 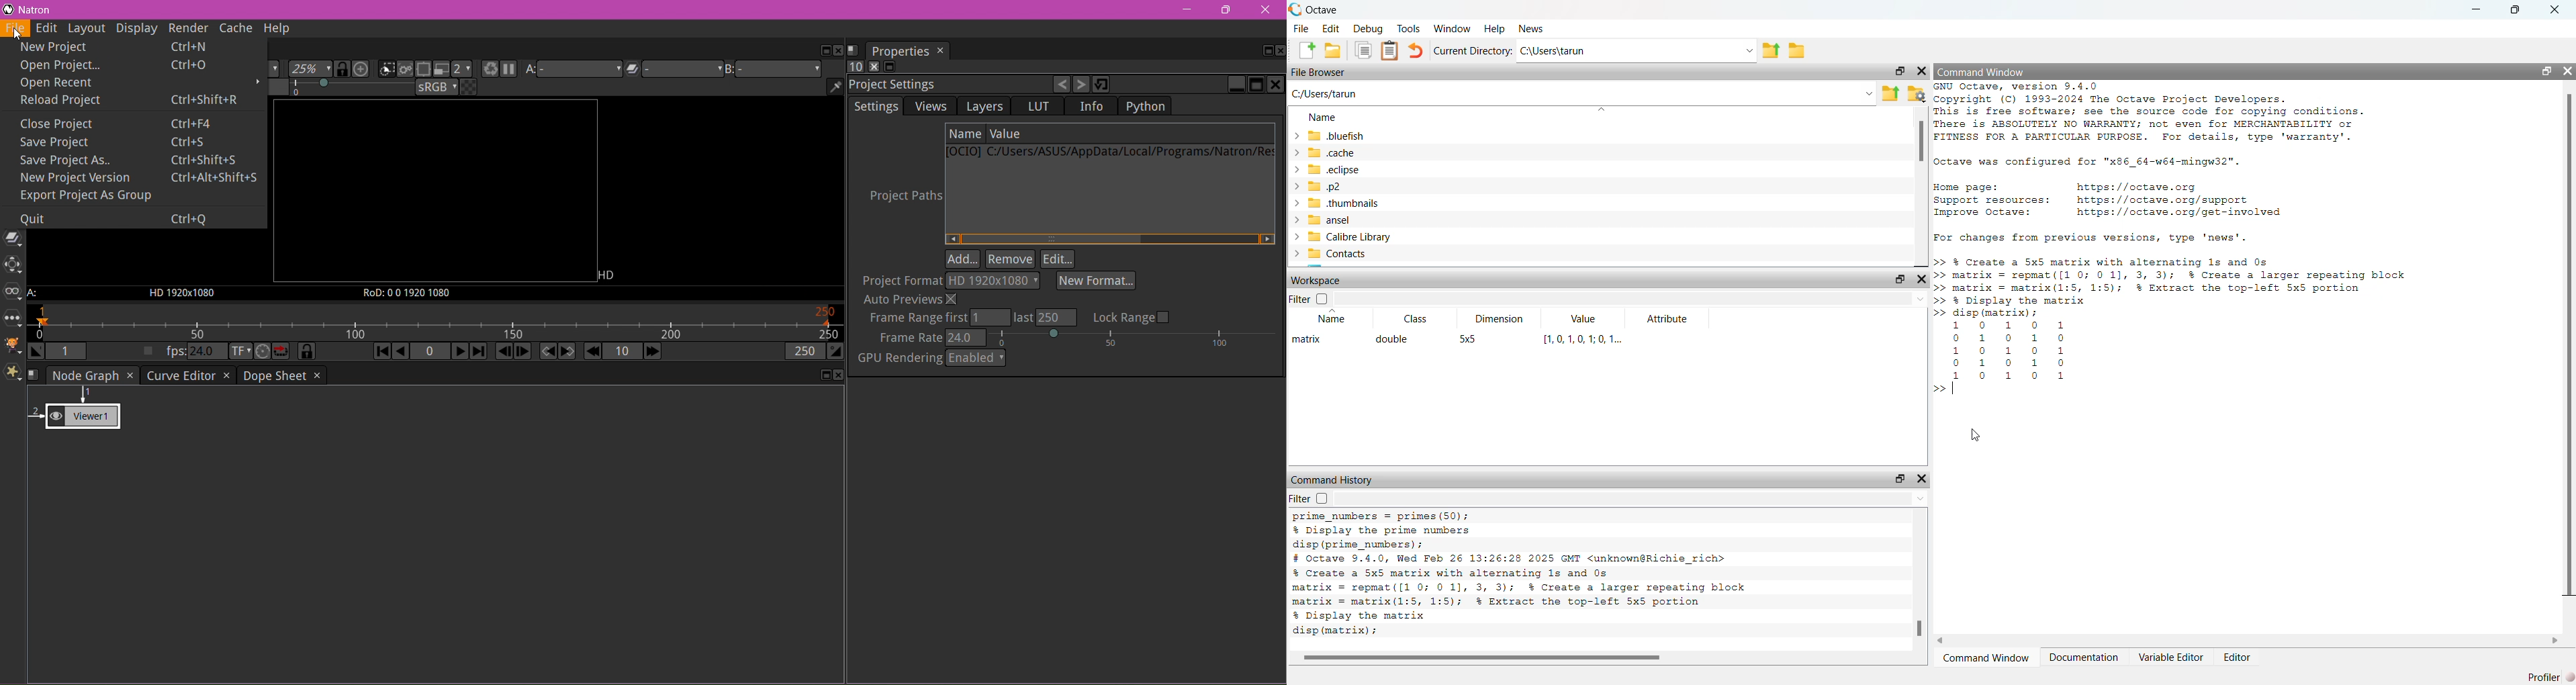 What do you see at coordinates (2517, 9) in the screenshot?
I see `maximise` at bounding box center [2517, 9].